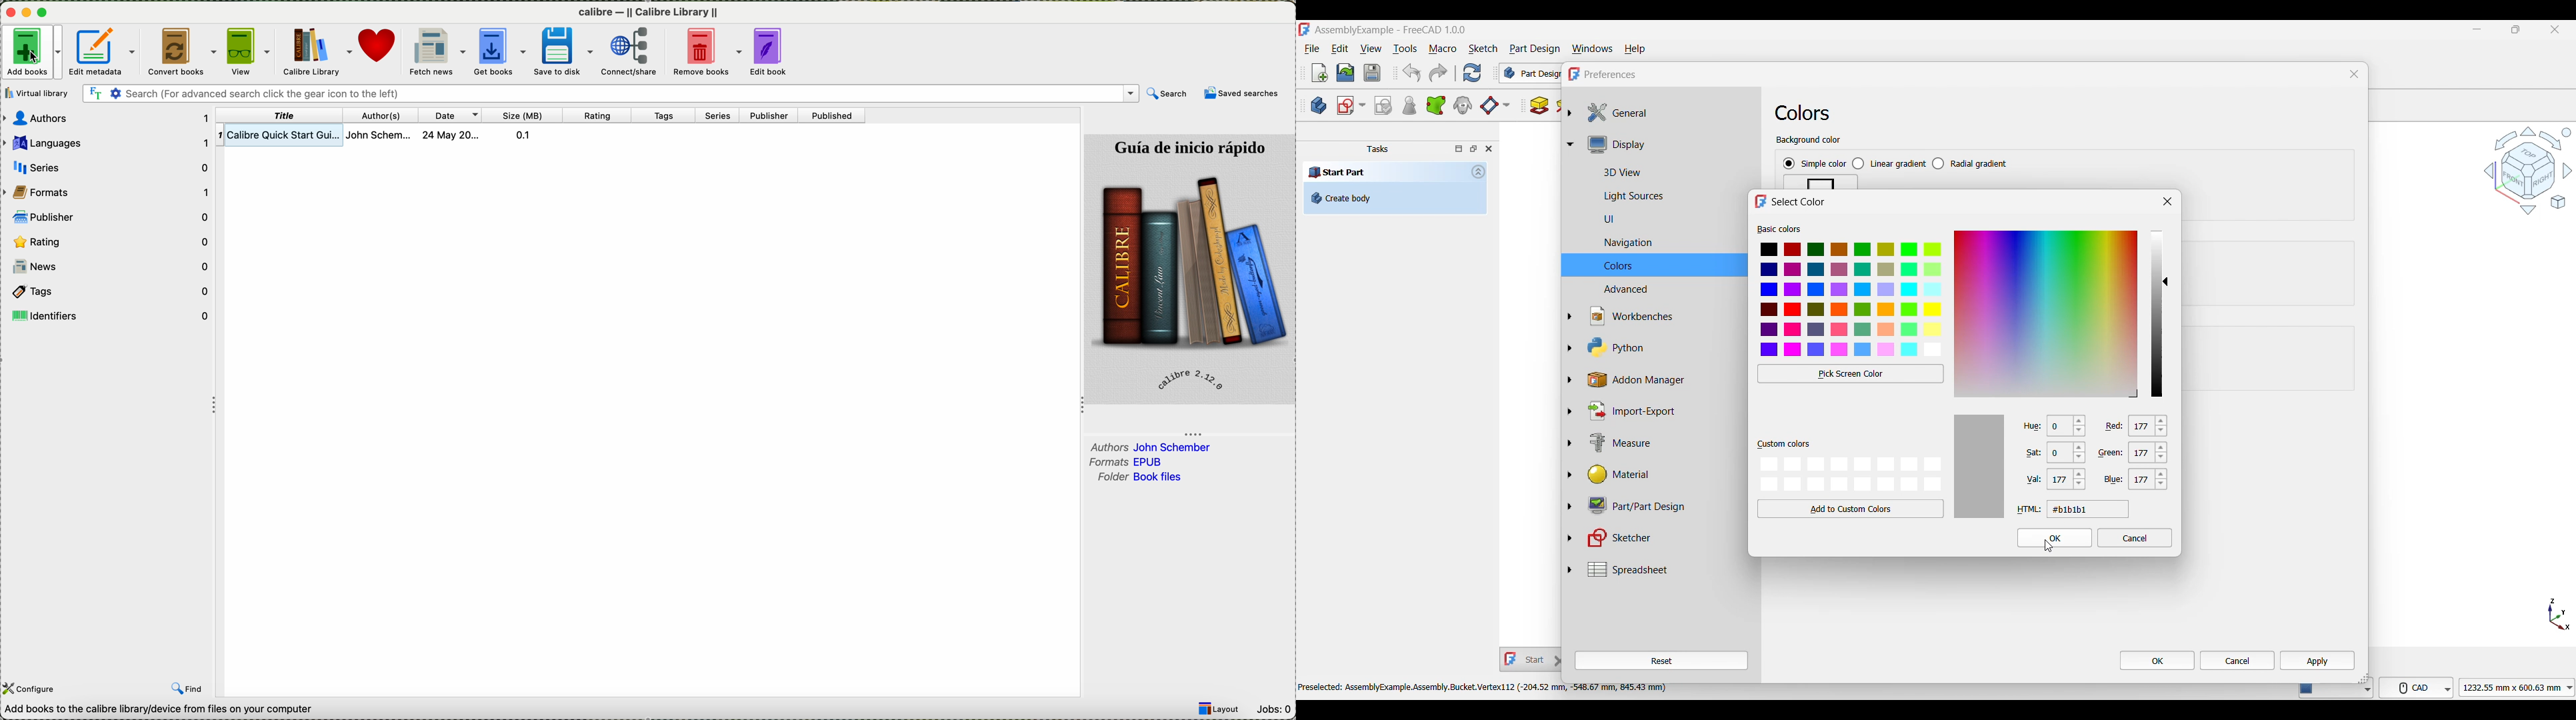 The width and height of the screenshot is (2576, 728). Describe the element at coordinates (835, 115) in the screenshot. I see `published` at that location.